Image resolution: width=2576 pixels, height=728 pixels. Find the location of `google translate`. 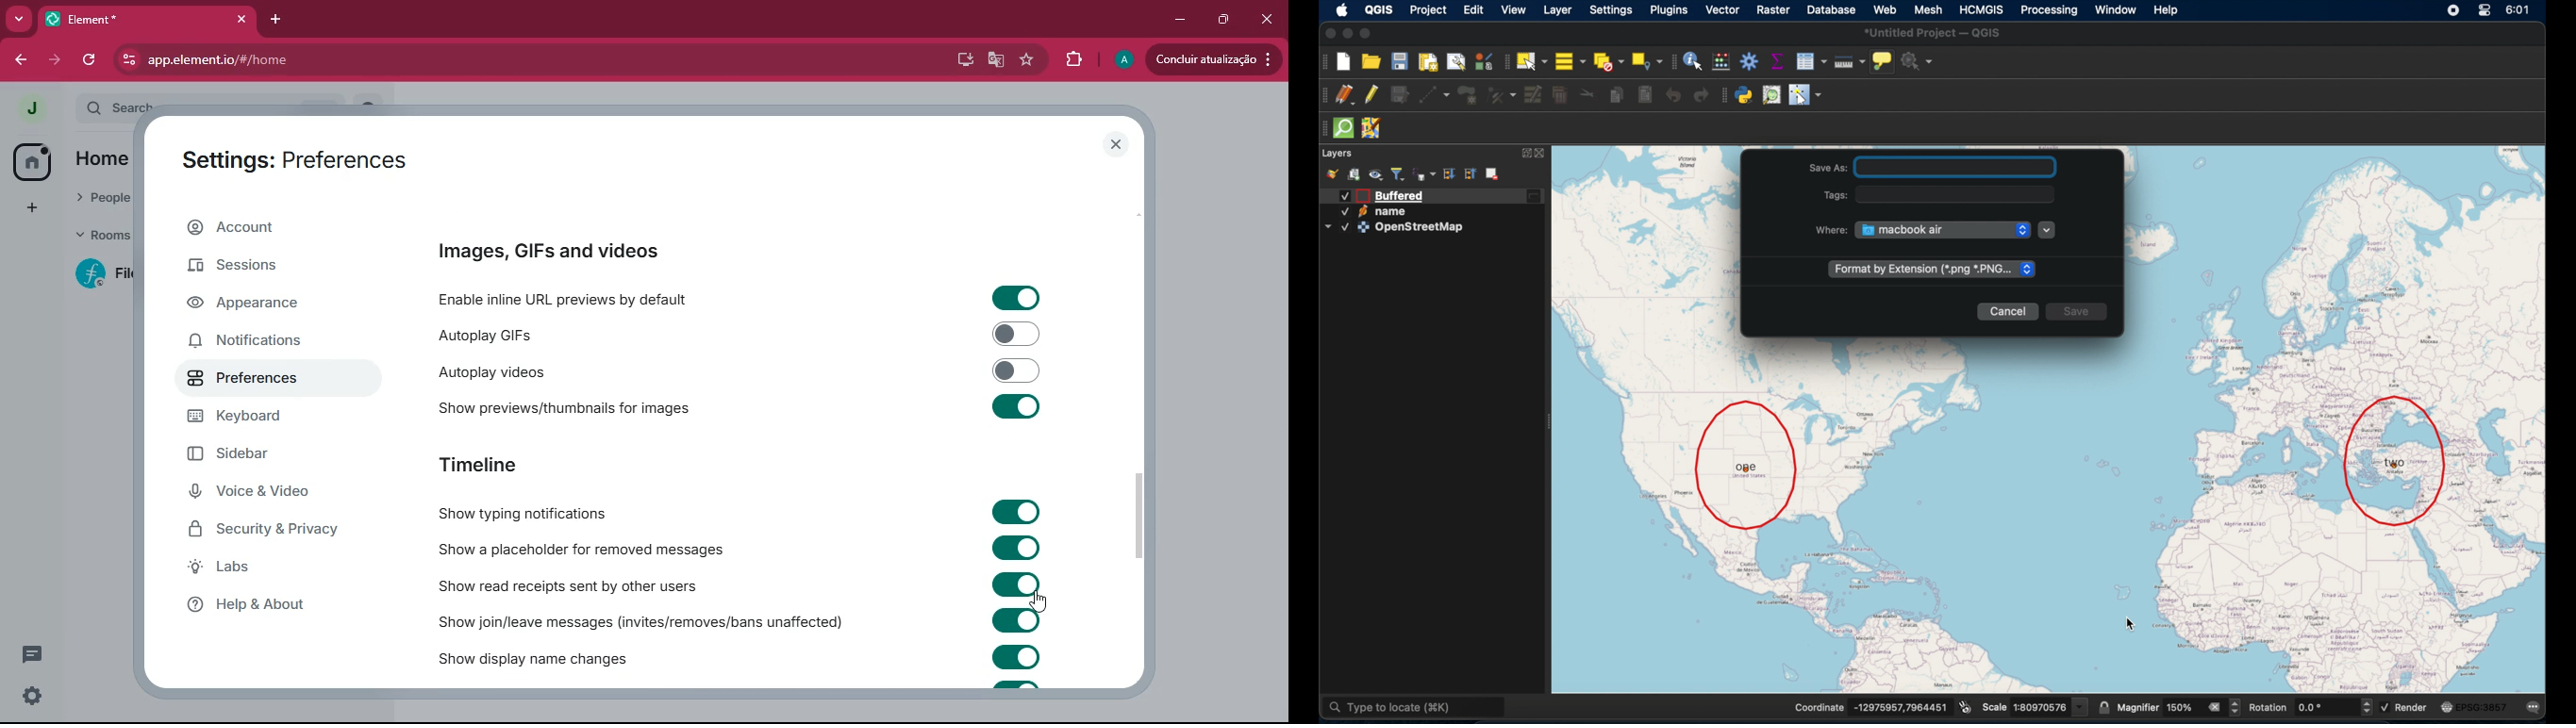

google translate is located at coordinates (996, 59).